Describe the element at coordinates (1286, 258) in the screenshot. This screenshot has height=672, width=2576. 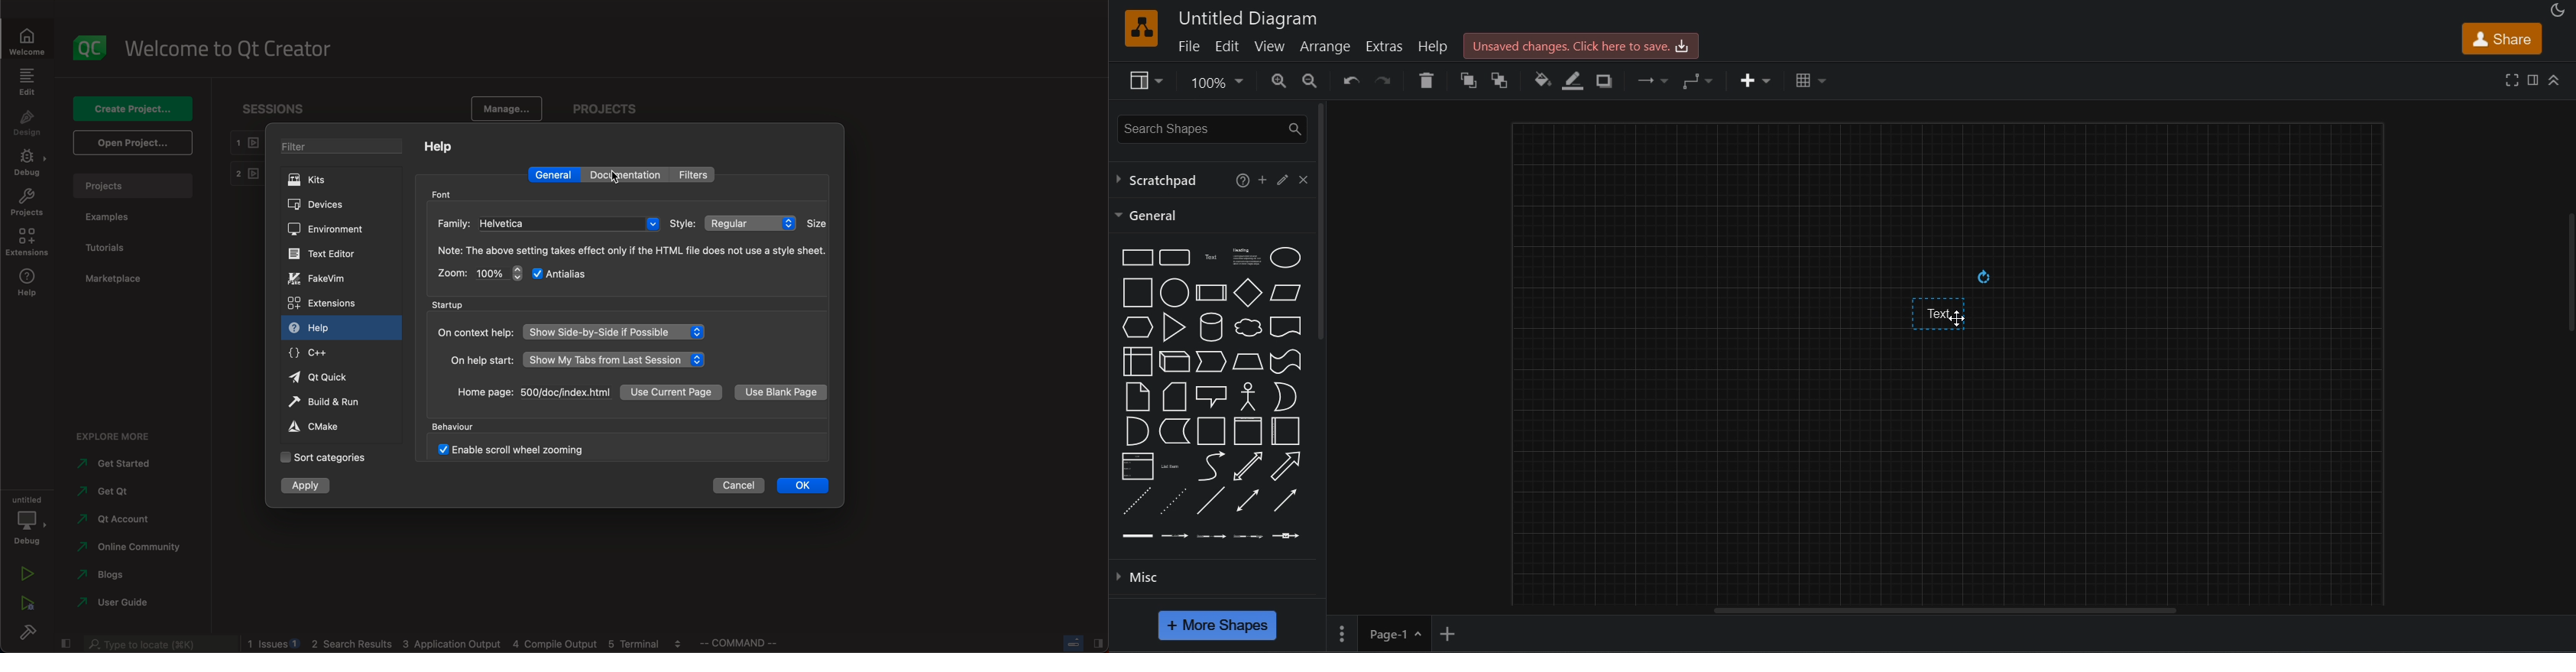
I see `Ellipse` at that location.